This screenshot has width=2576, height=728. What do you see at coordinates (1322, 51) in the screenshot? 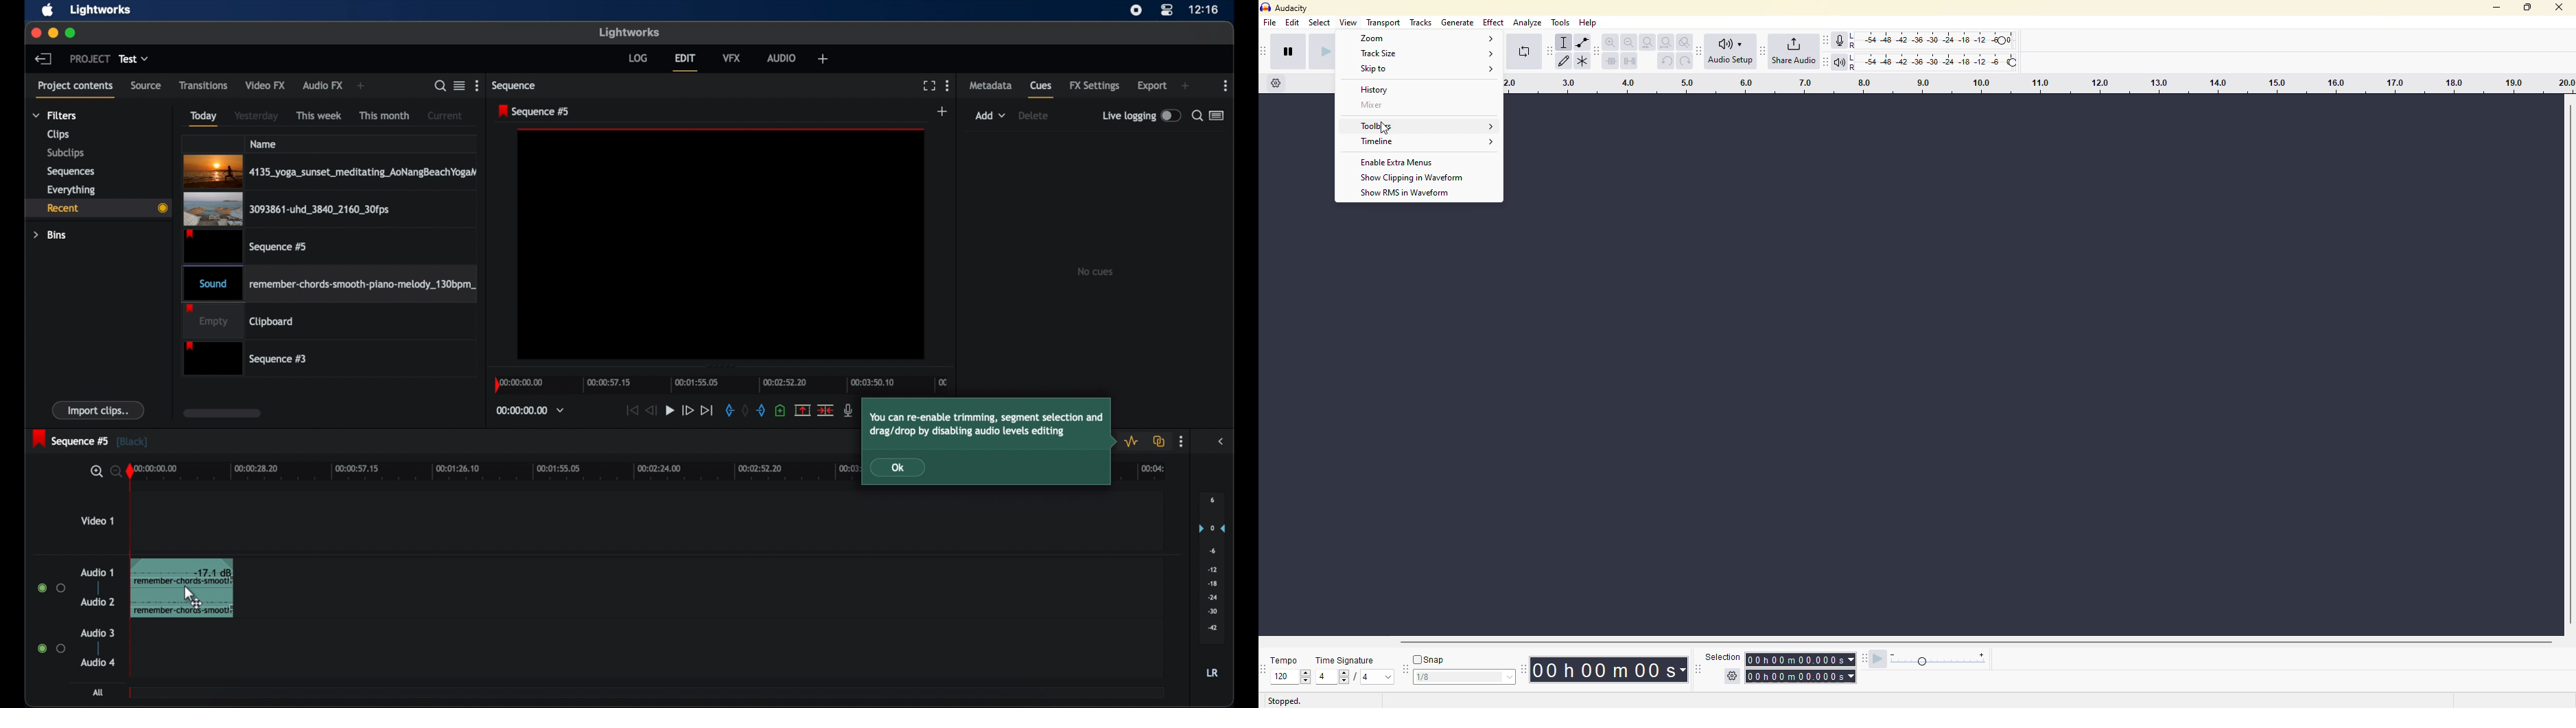
I see `play` at bounding box center [1322, 51].